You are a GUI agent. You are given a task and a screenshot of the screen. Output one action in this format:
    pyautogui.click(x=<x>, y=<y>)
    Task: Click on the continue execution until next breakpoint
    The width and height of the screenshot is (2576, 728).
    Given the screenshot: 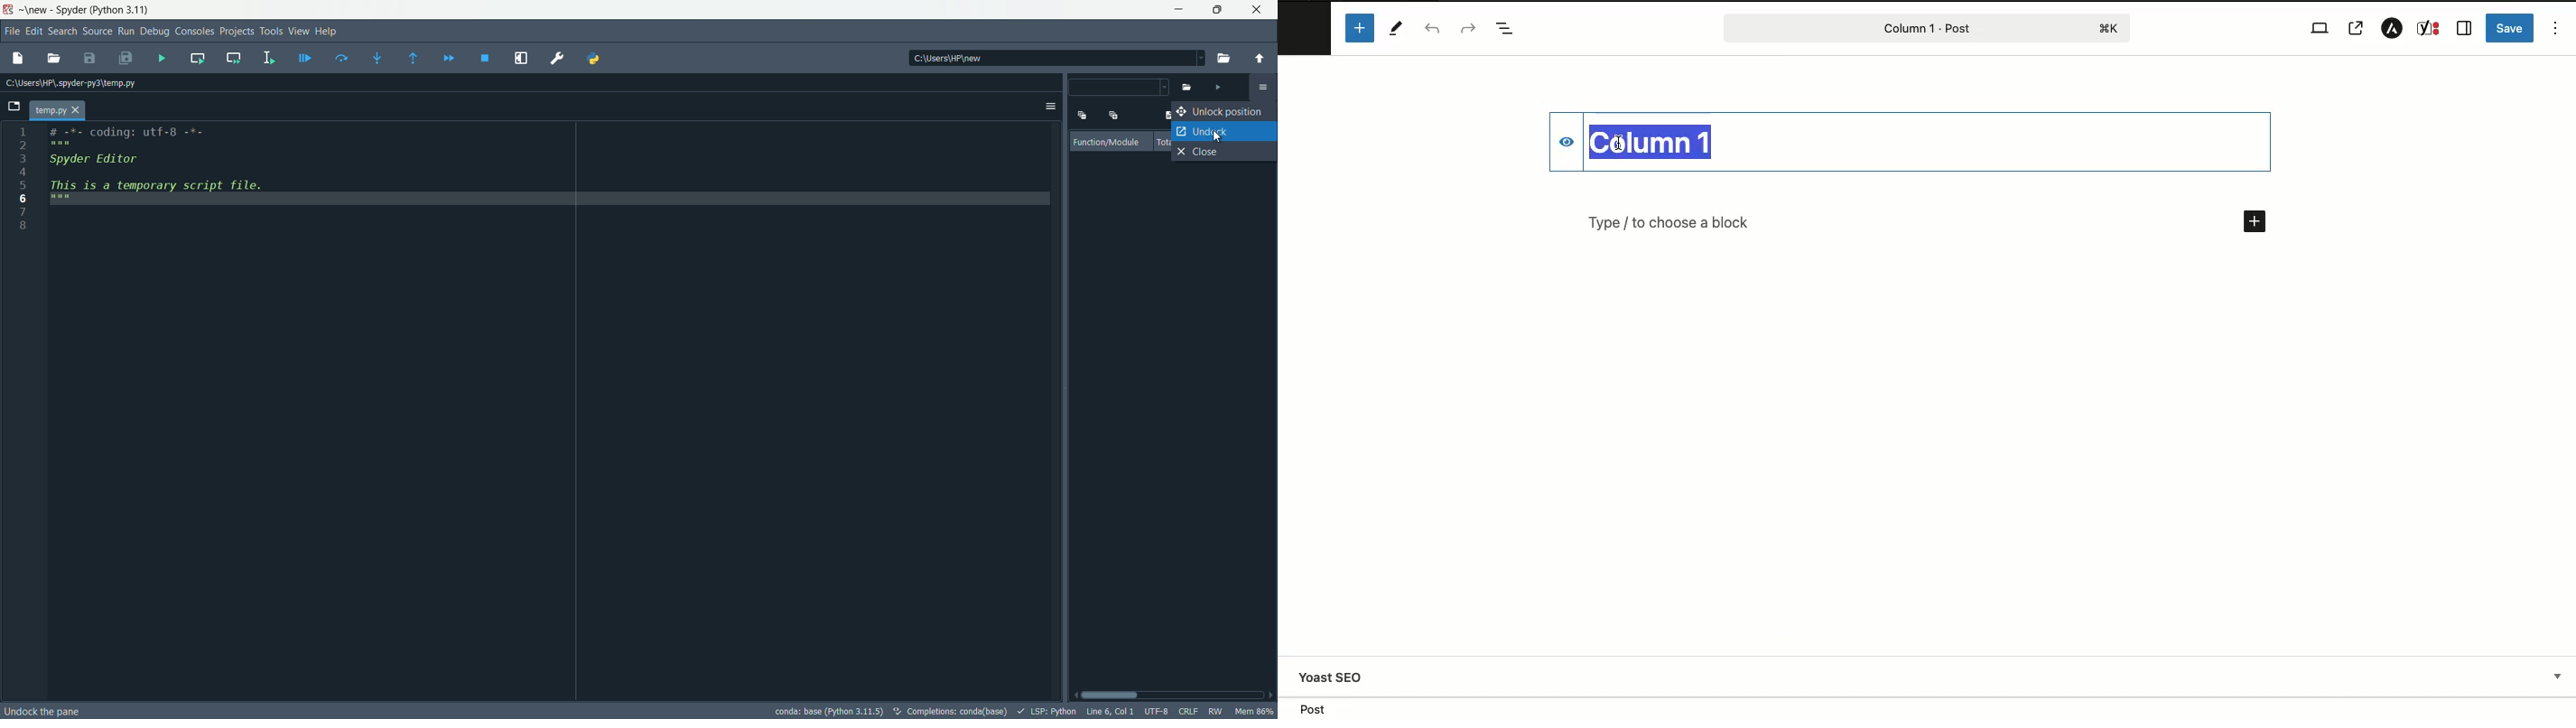 What is the action you would take?
    pyautogui.click(x=449, y=59)
    